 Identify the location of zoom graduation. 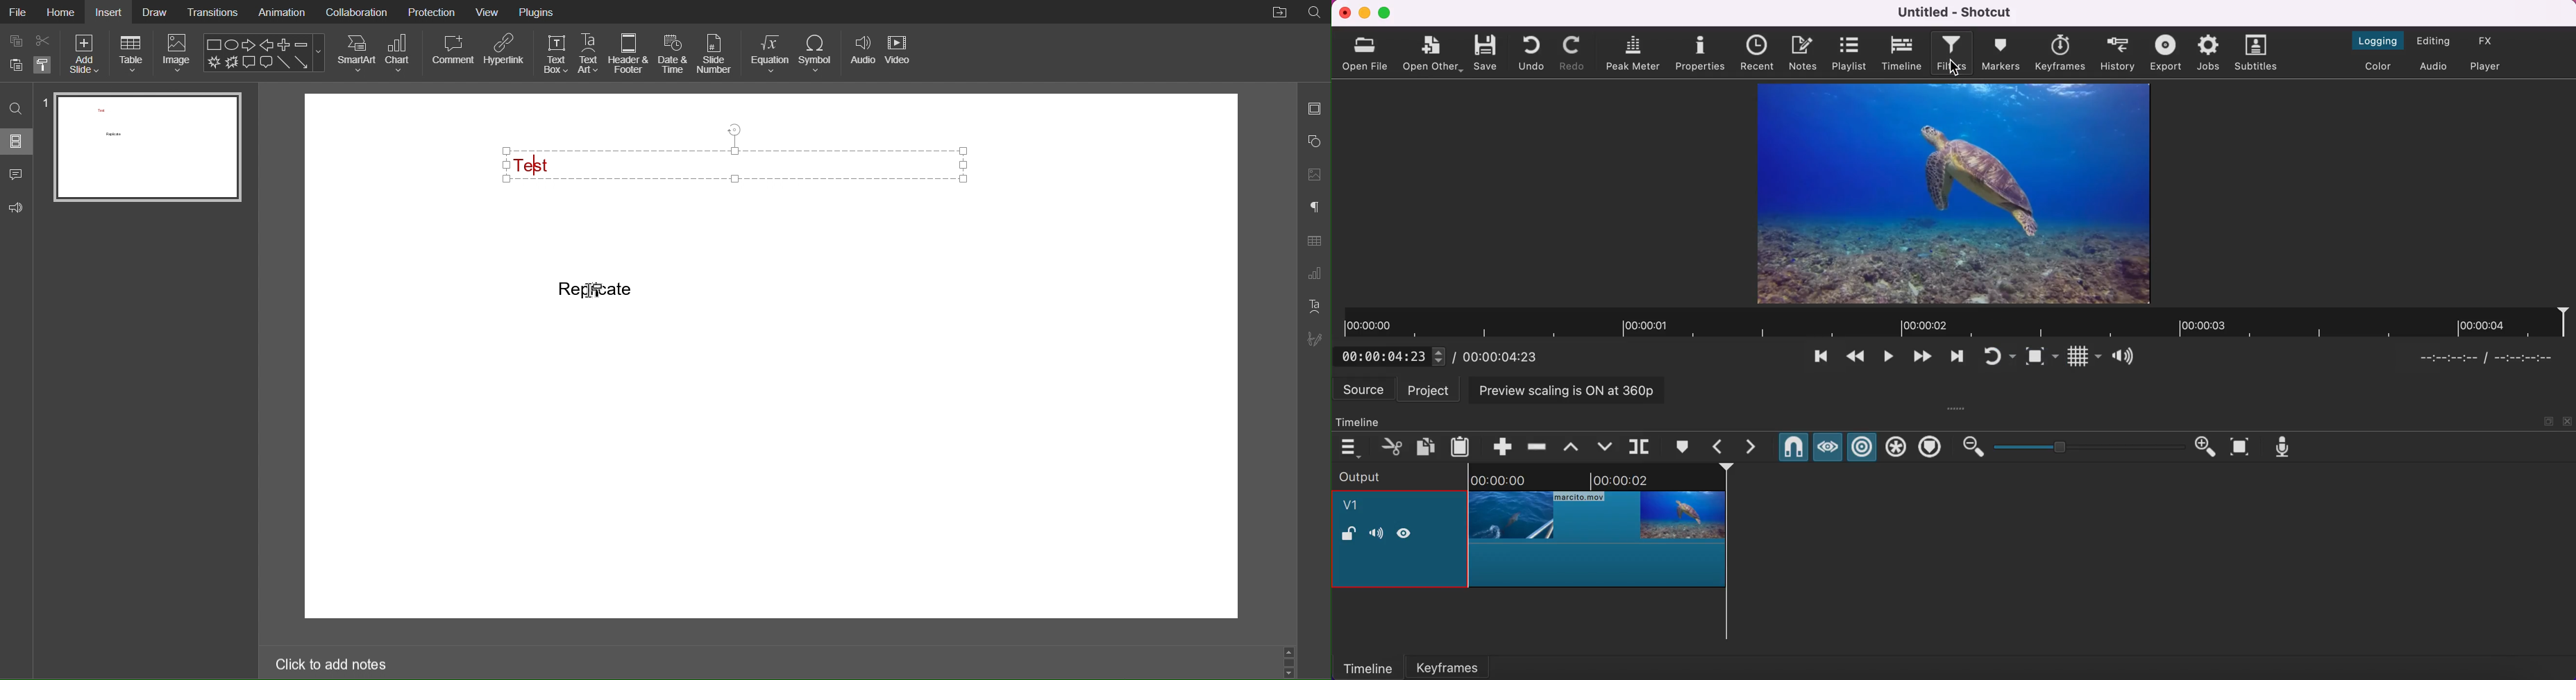
(2088, 447).